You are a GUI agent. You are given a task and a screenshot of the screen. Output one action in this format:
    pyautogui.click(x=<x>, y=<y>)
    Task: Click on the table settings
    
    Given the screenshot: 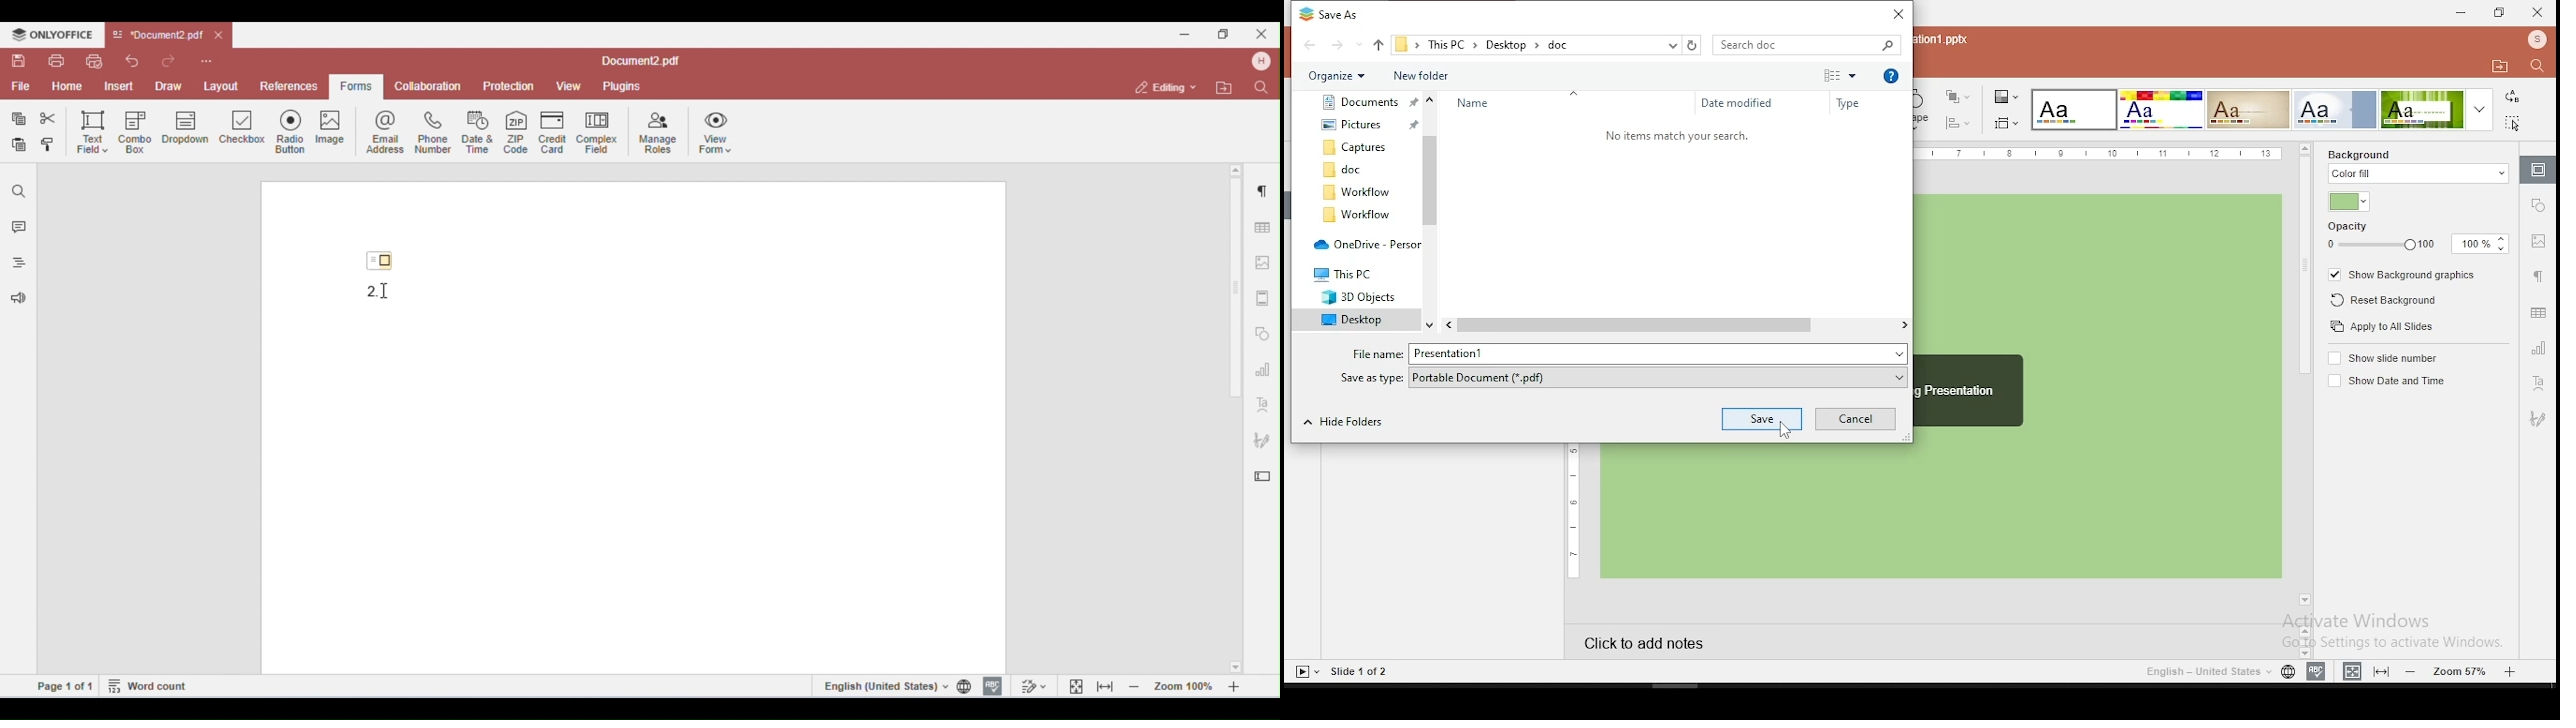 What is the action you would take?
    pyautogui.click(x=2536, y=312)
    